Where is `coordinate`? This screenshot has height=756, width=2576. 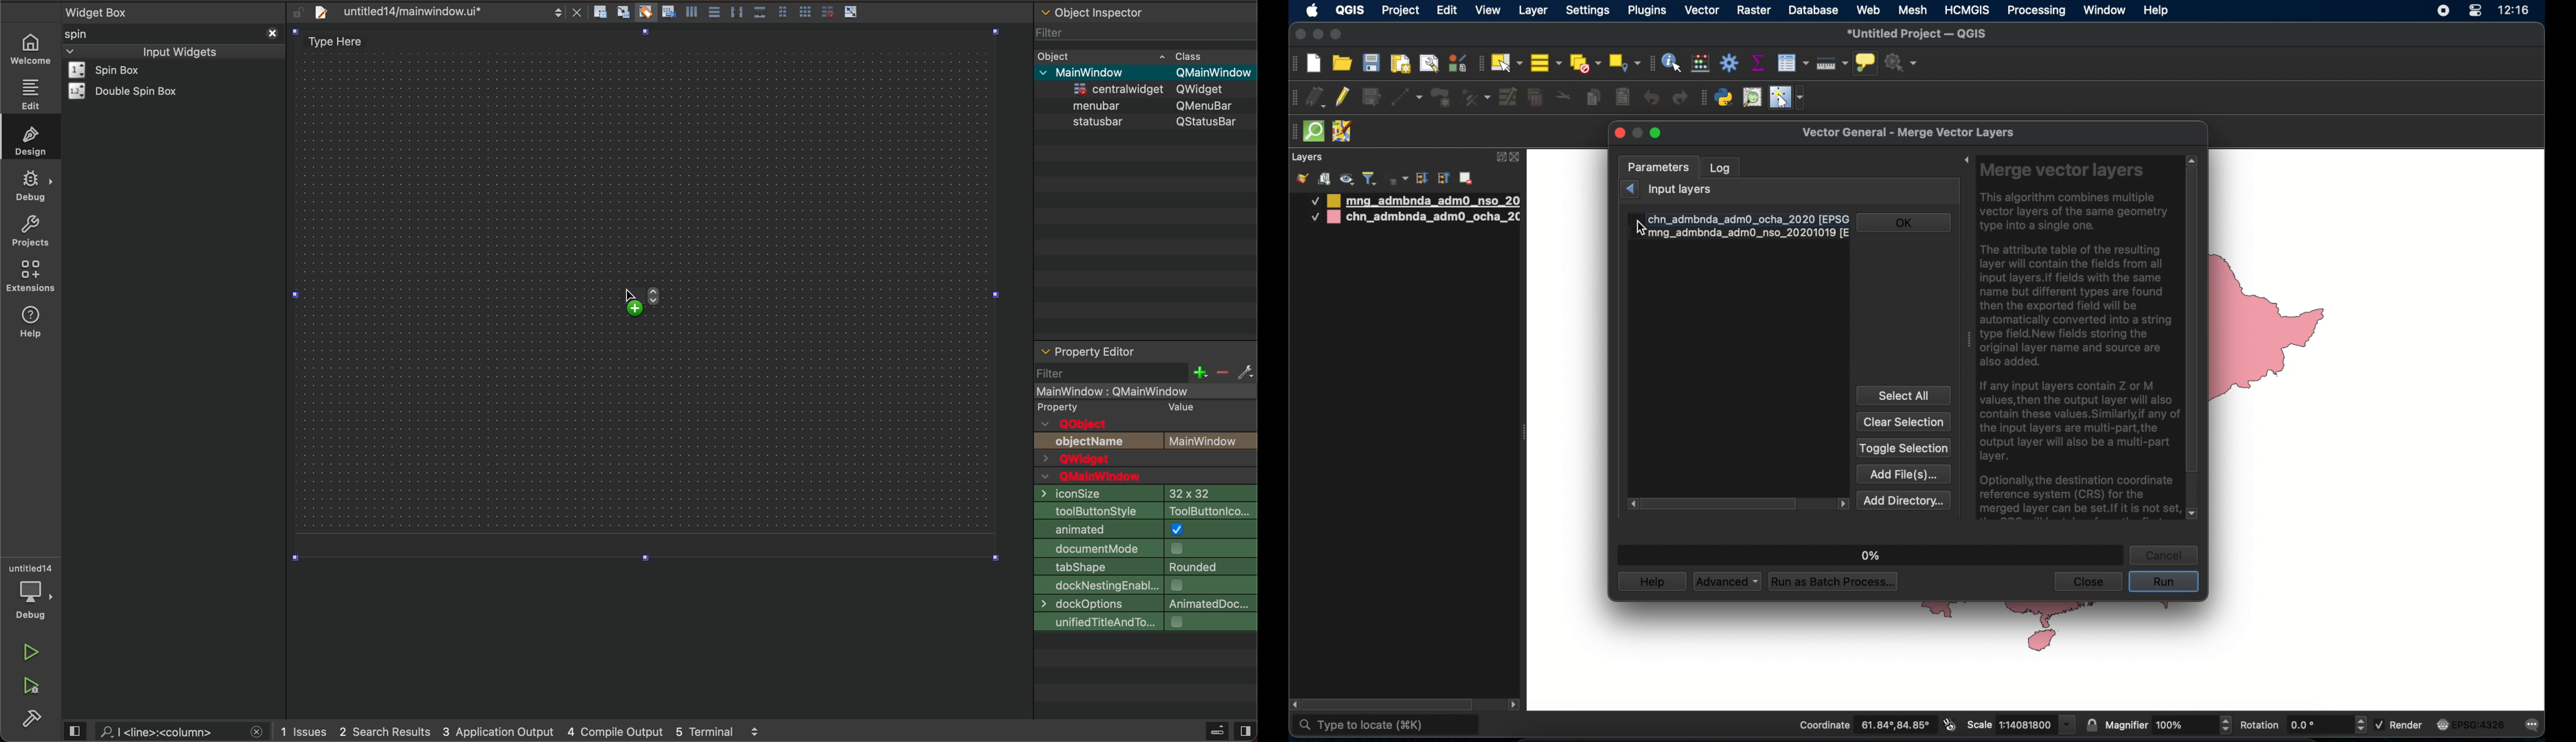
coordinate is located at coordinates (1864, 726).